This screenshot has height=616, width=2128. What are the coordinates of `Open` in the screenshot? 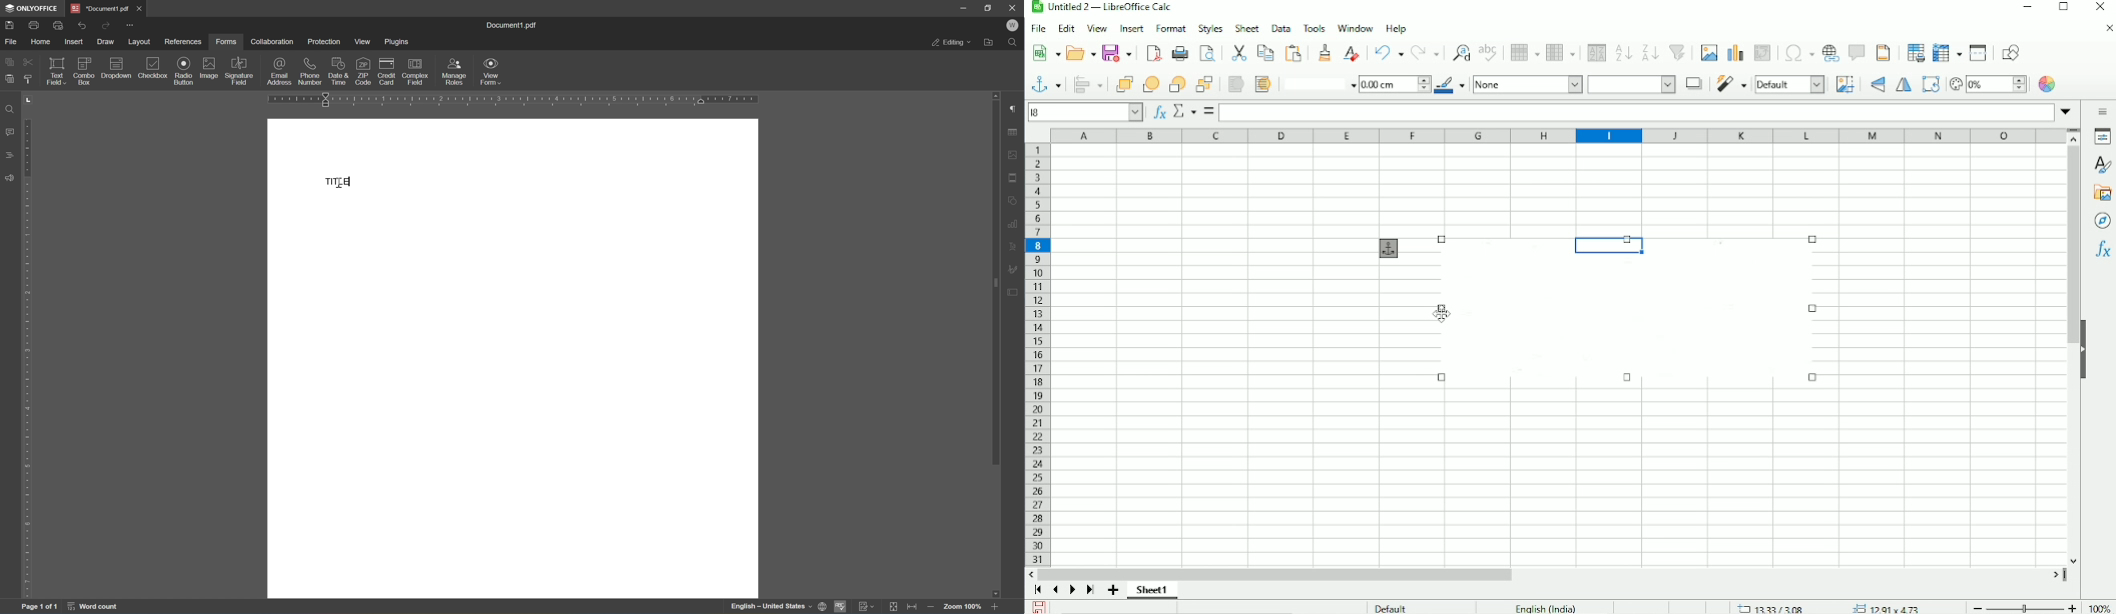 It's located at (1079, 52).